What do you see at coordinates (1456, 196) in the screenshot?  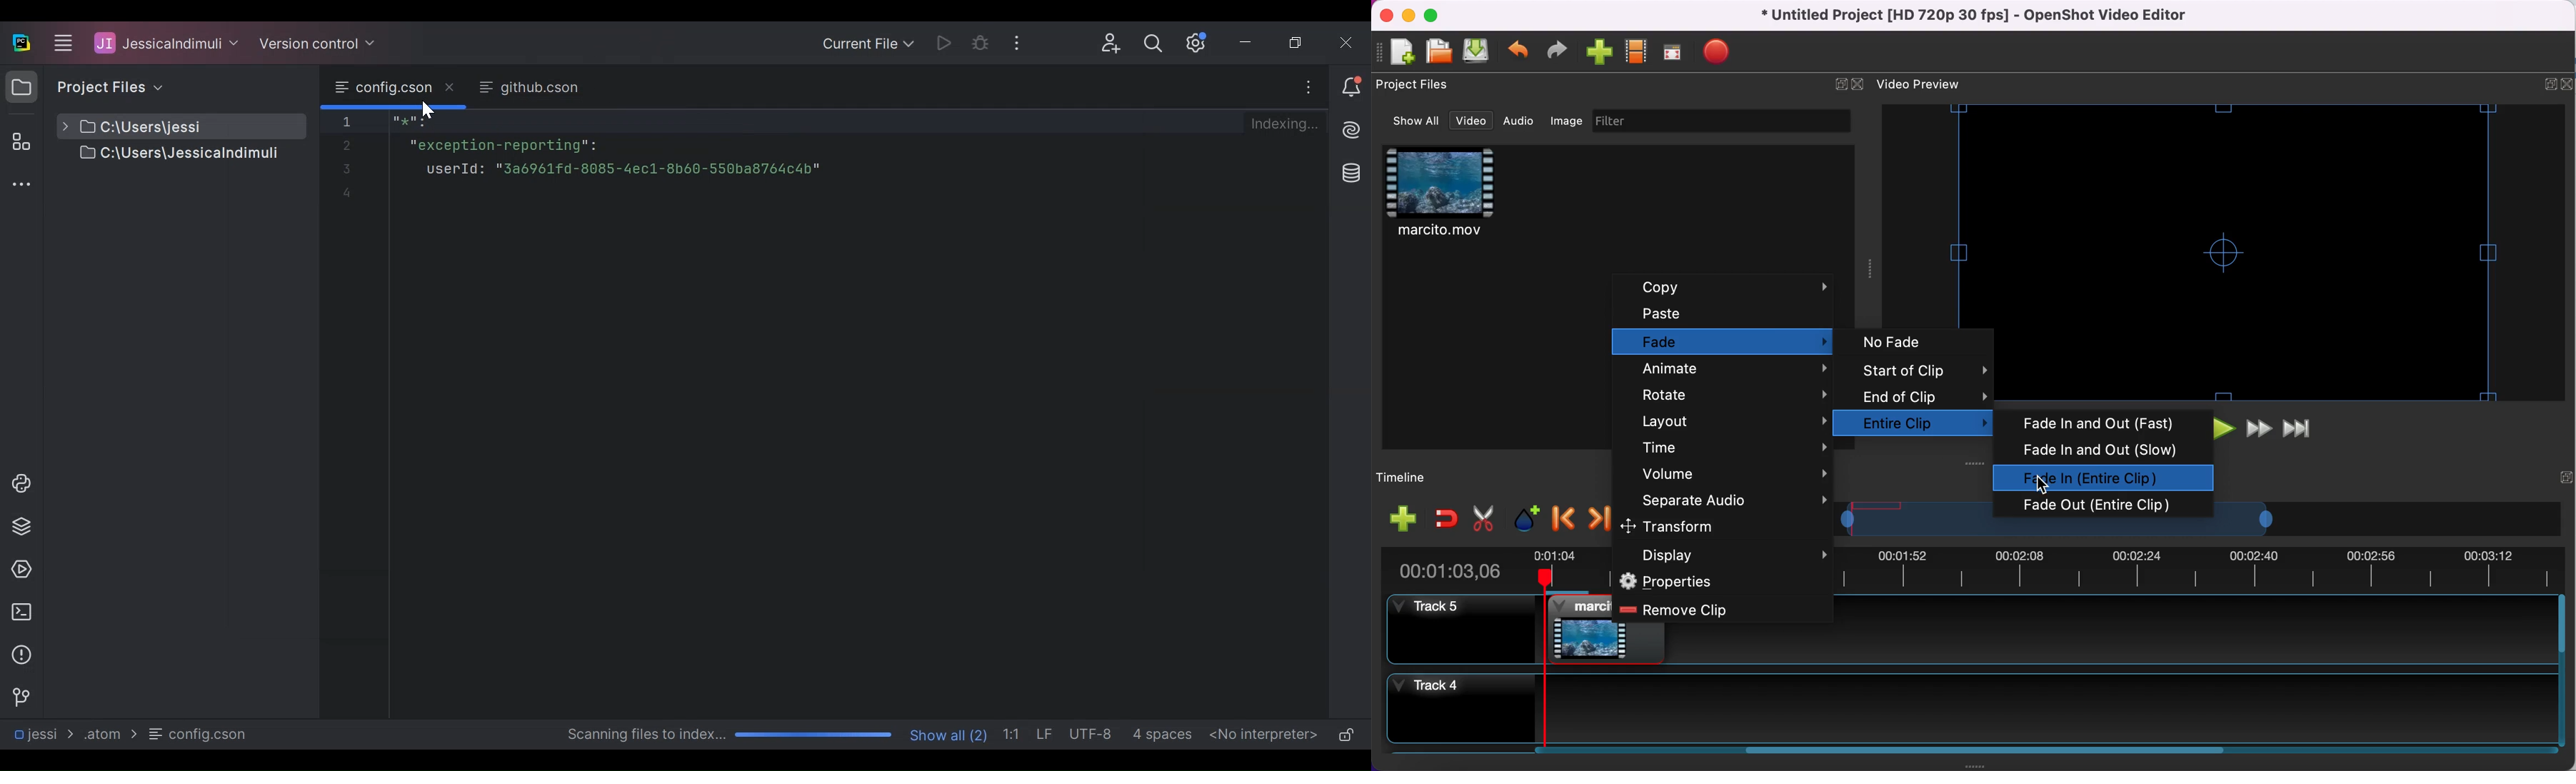 I see `clip` at bounding box center [1456, 196].